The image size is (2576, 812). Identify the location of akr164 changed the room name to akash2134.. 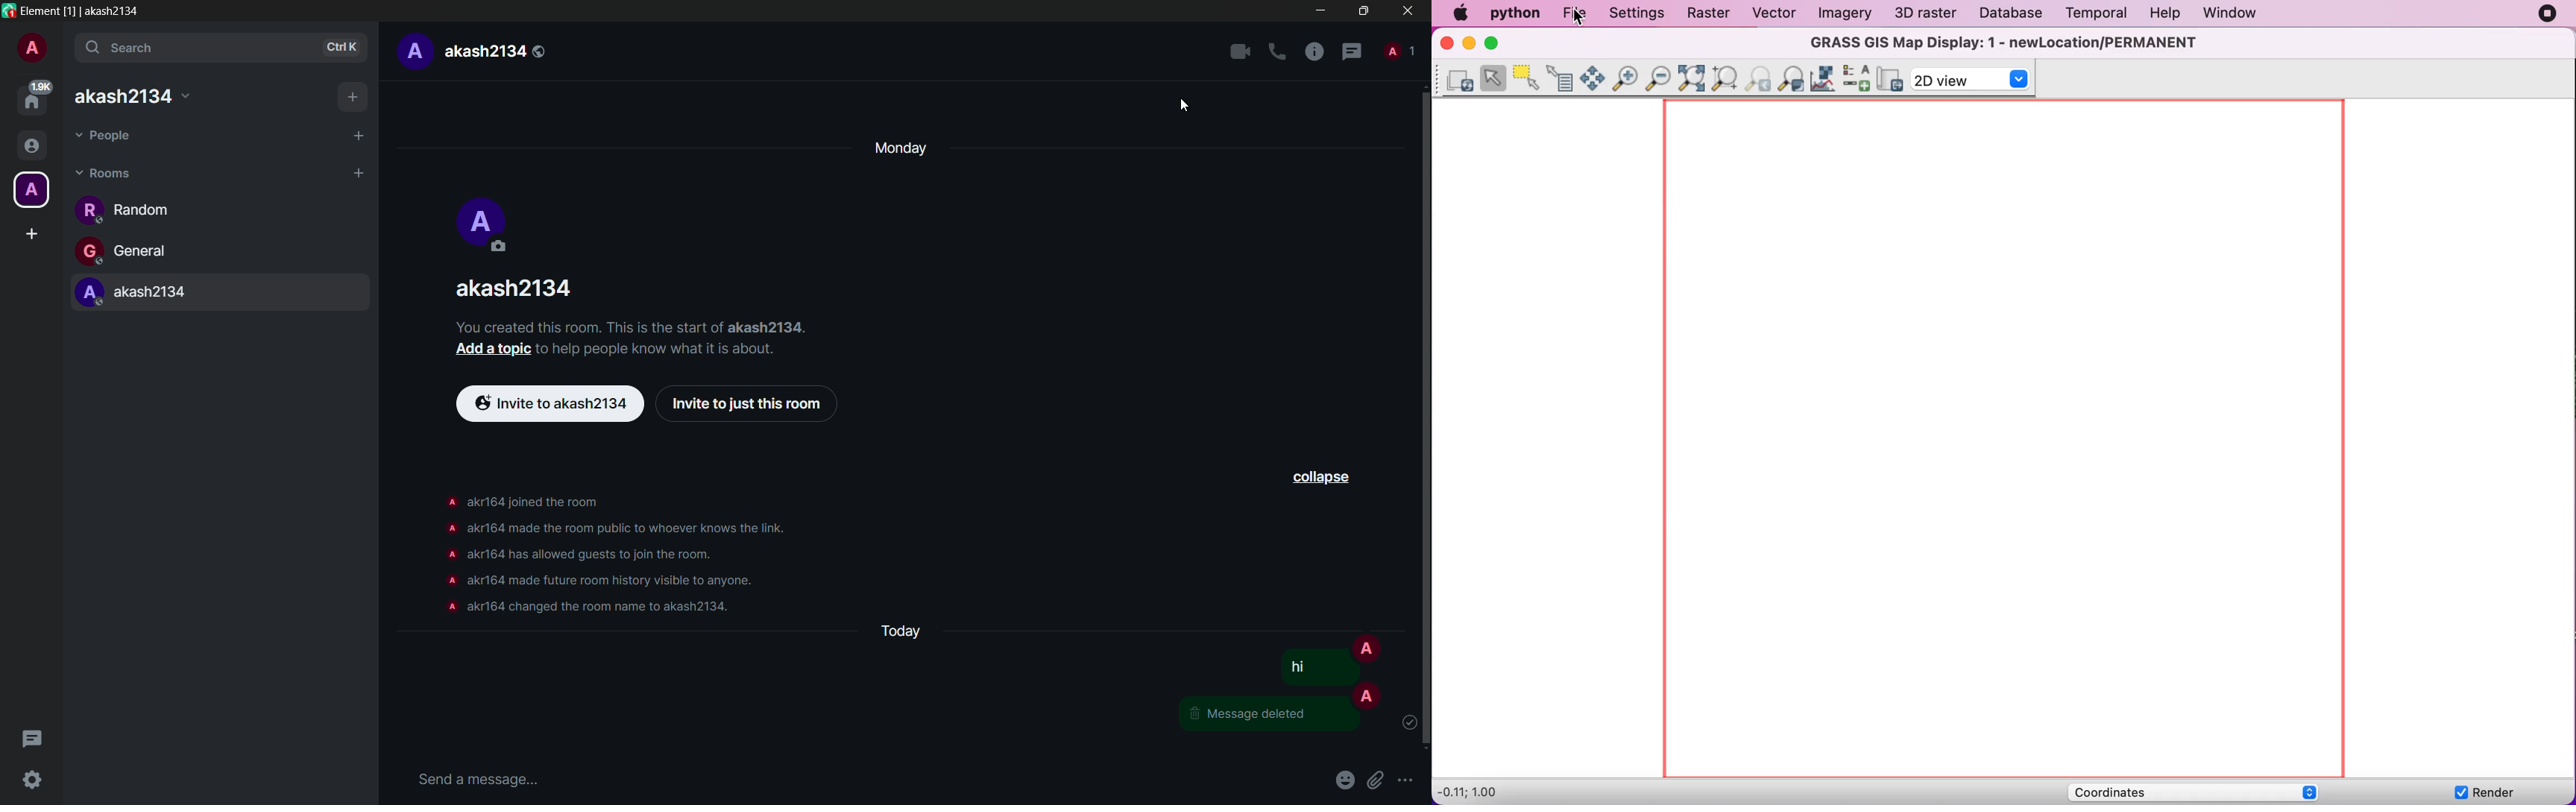
(601, 607).